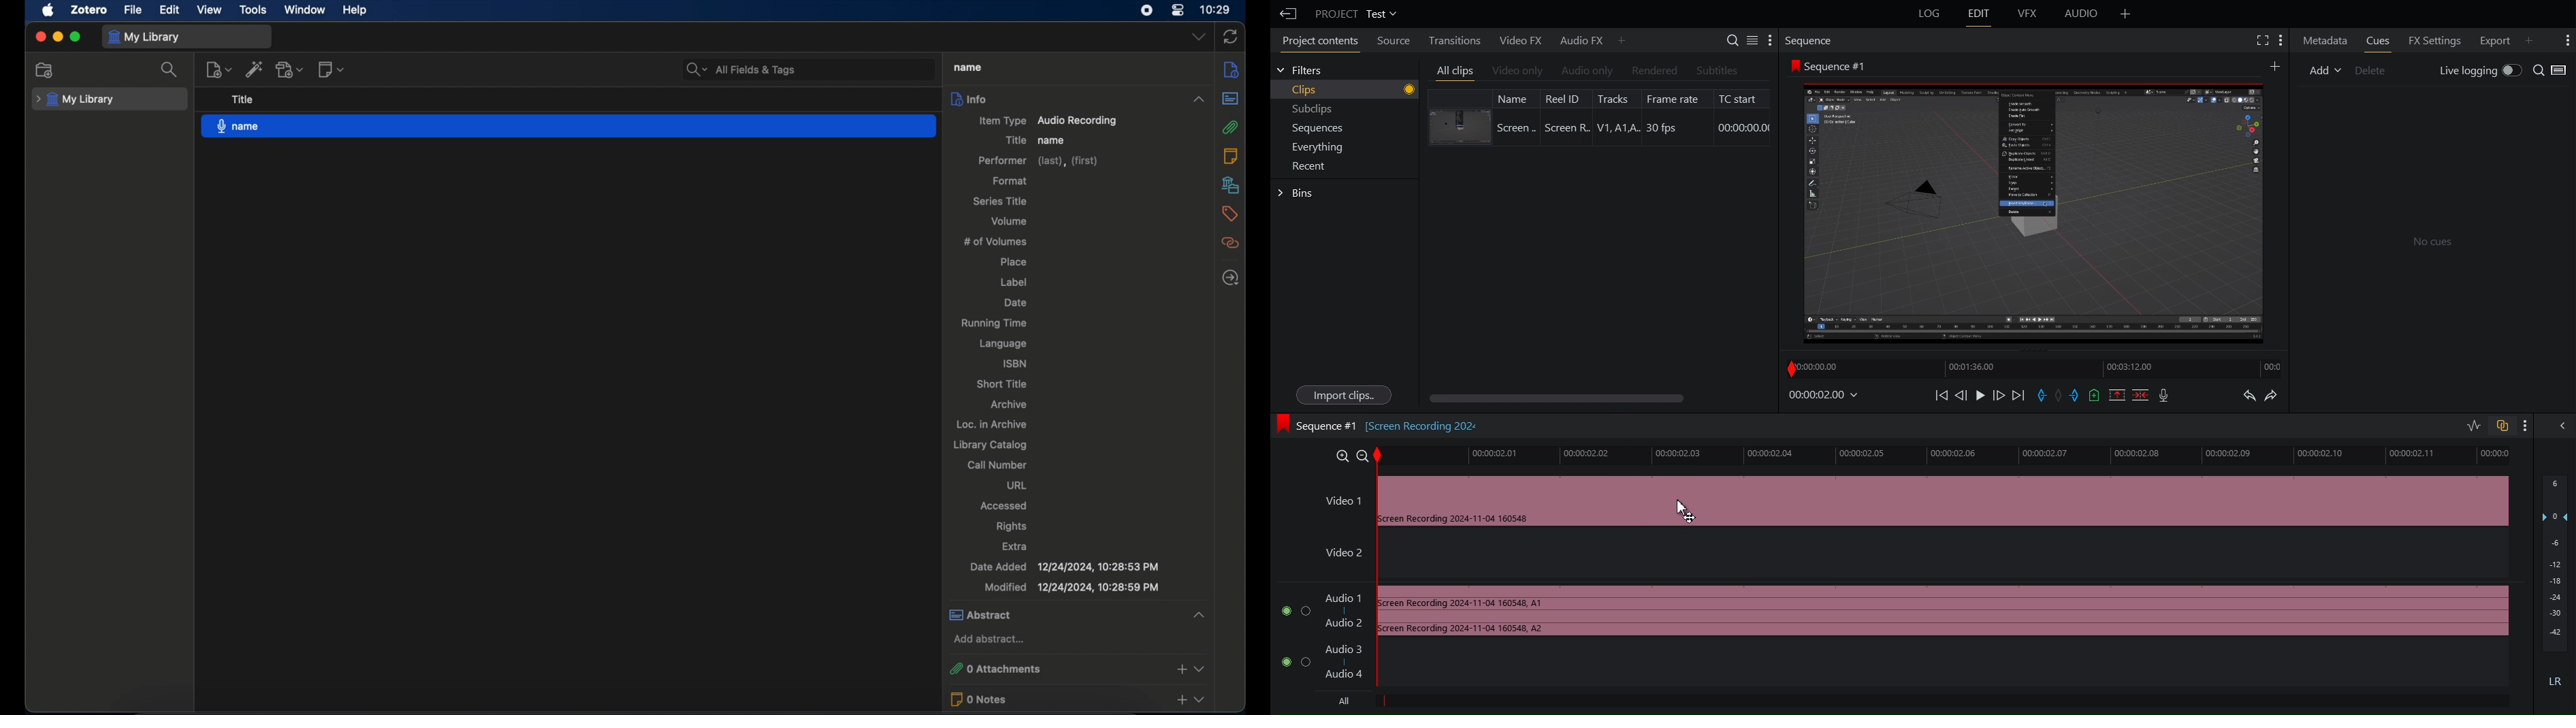 This screenshot has height=728, width=2576. Describe the element at coordinates (89, 9) in the screenshot. I see `zotero` at that location.